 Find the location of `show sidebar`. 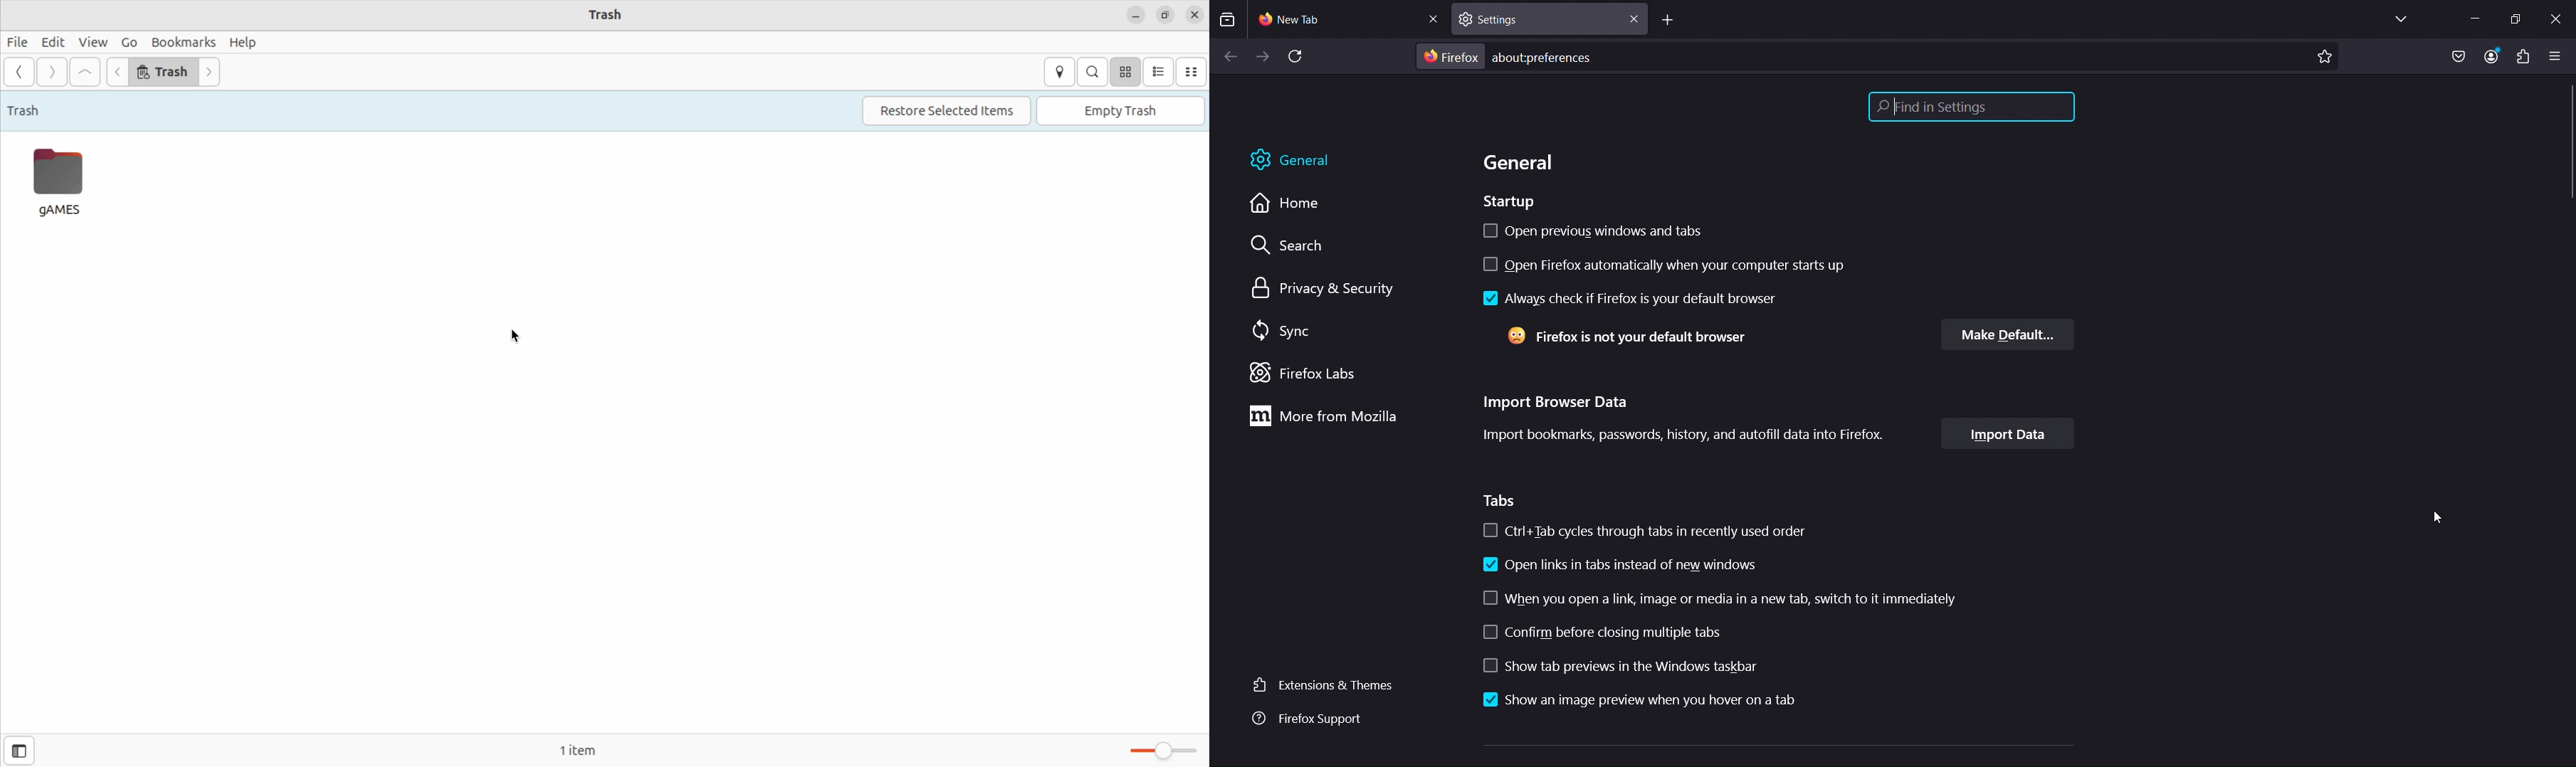

show sidebar is located at coordinates (16, 751).